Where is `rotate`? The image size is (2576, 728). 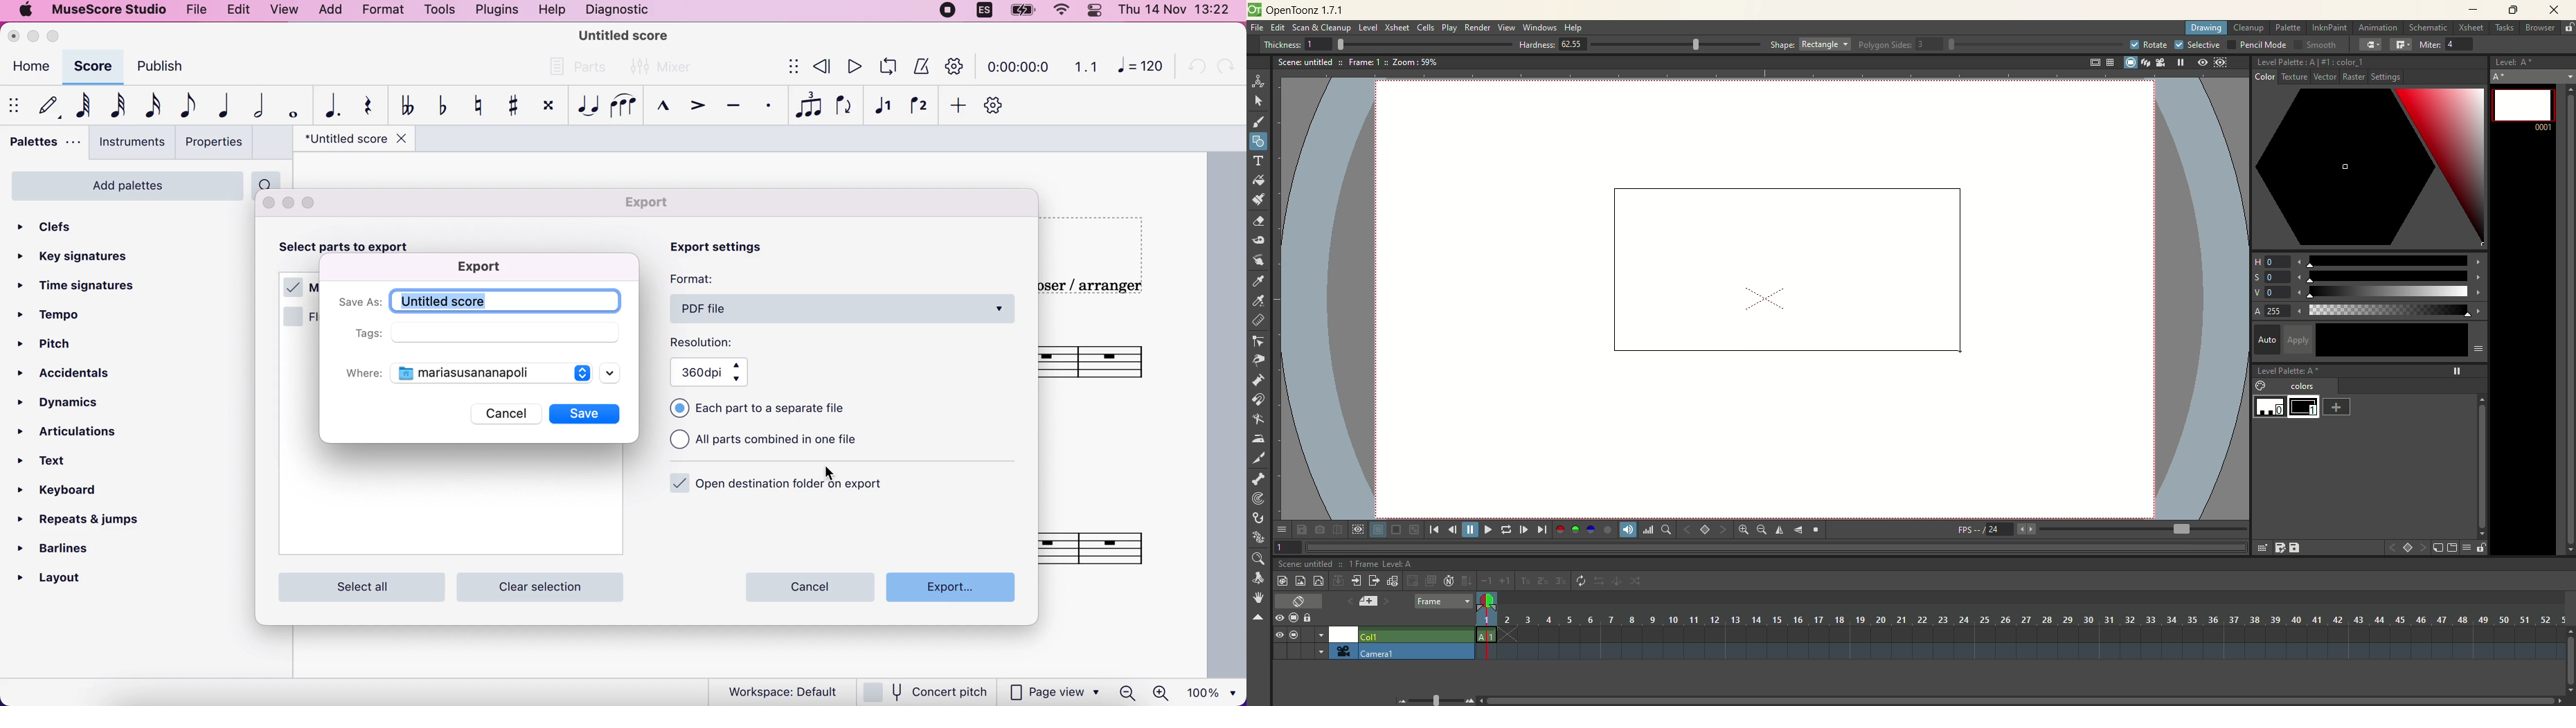
rotate is located at coordinates (1260, 579).